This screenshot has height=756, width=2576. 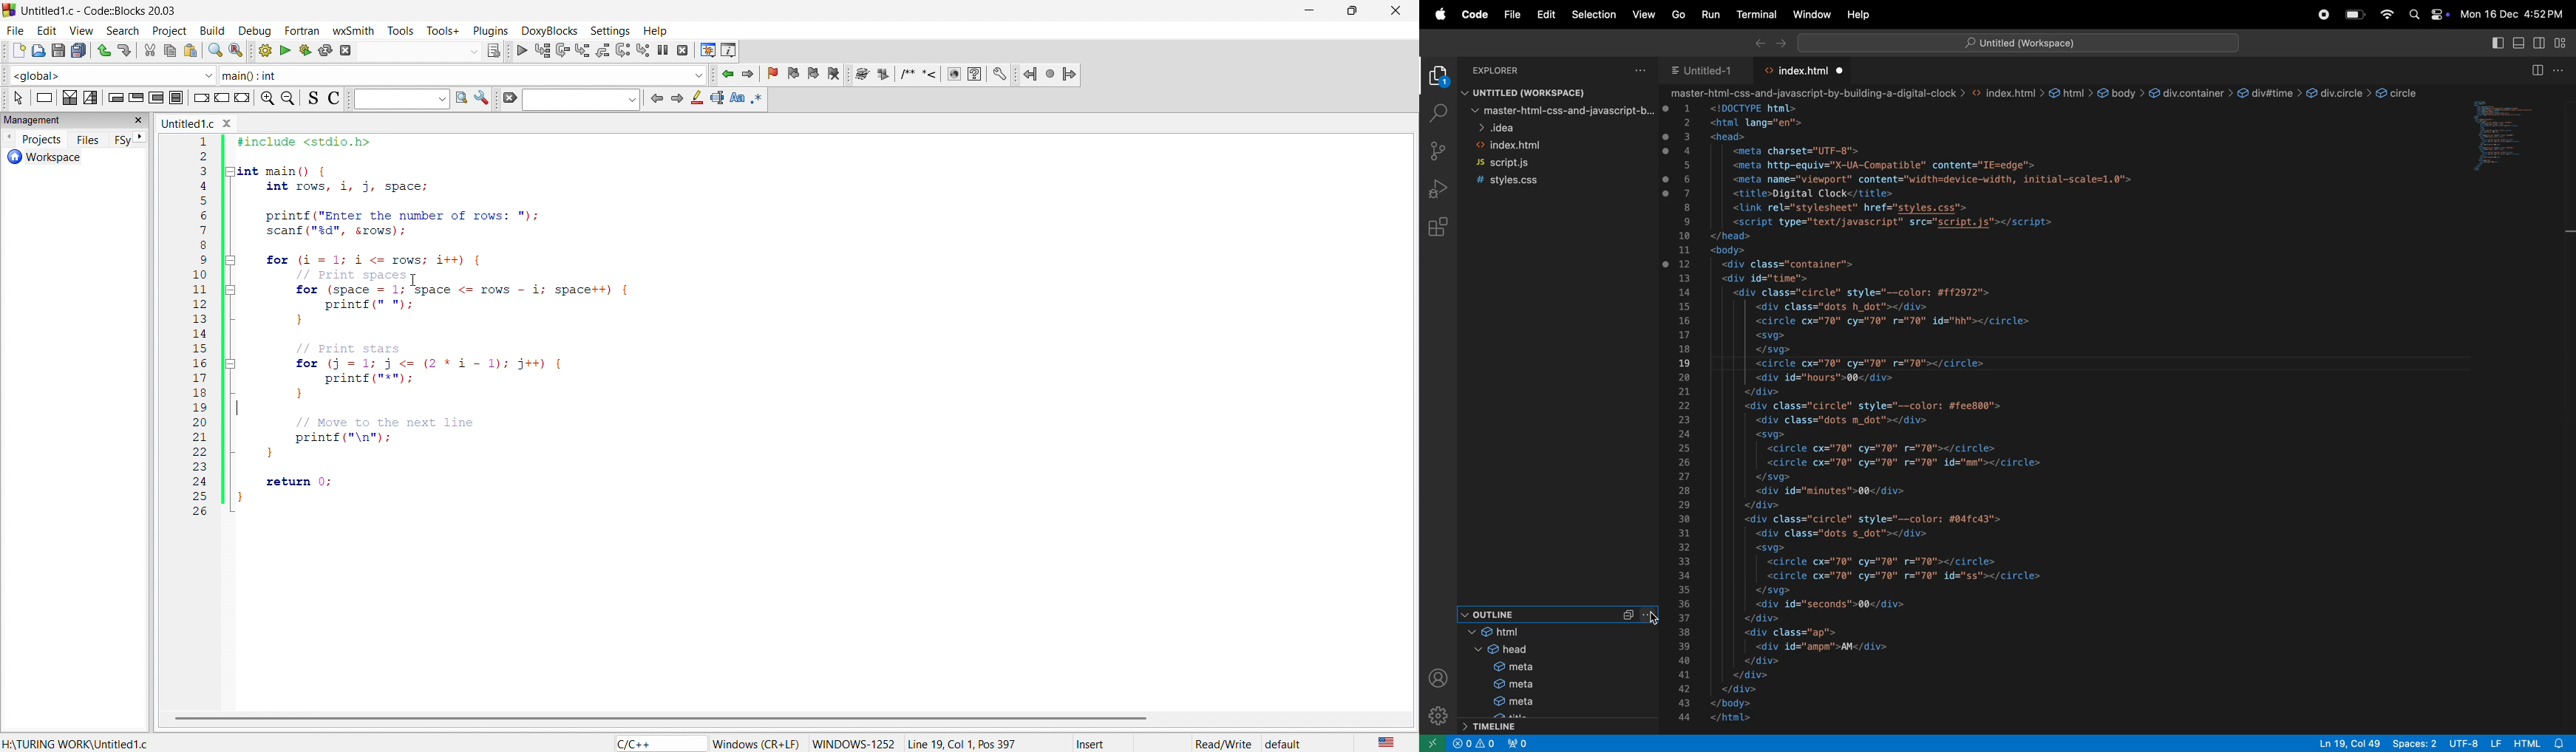 I want to click on cursor, so click(x=1652, y=621).